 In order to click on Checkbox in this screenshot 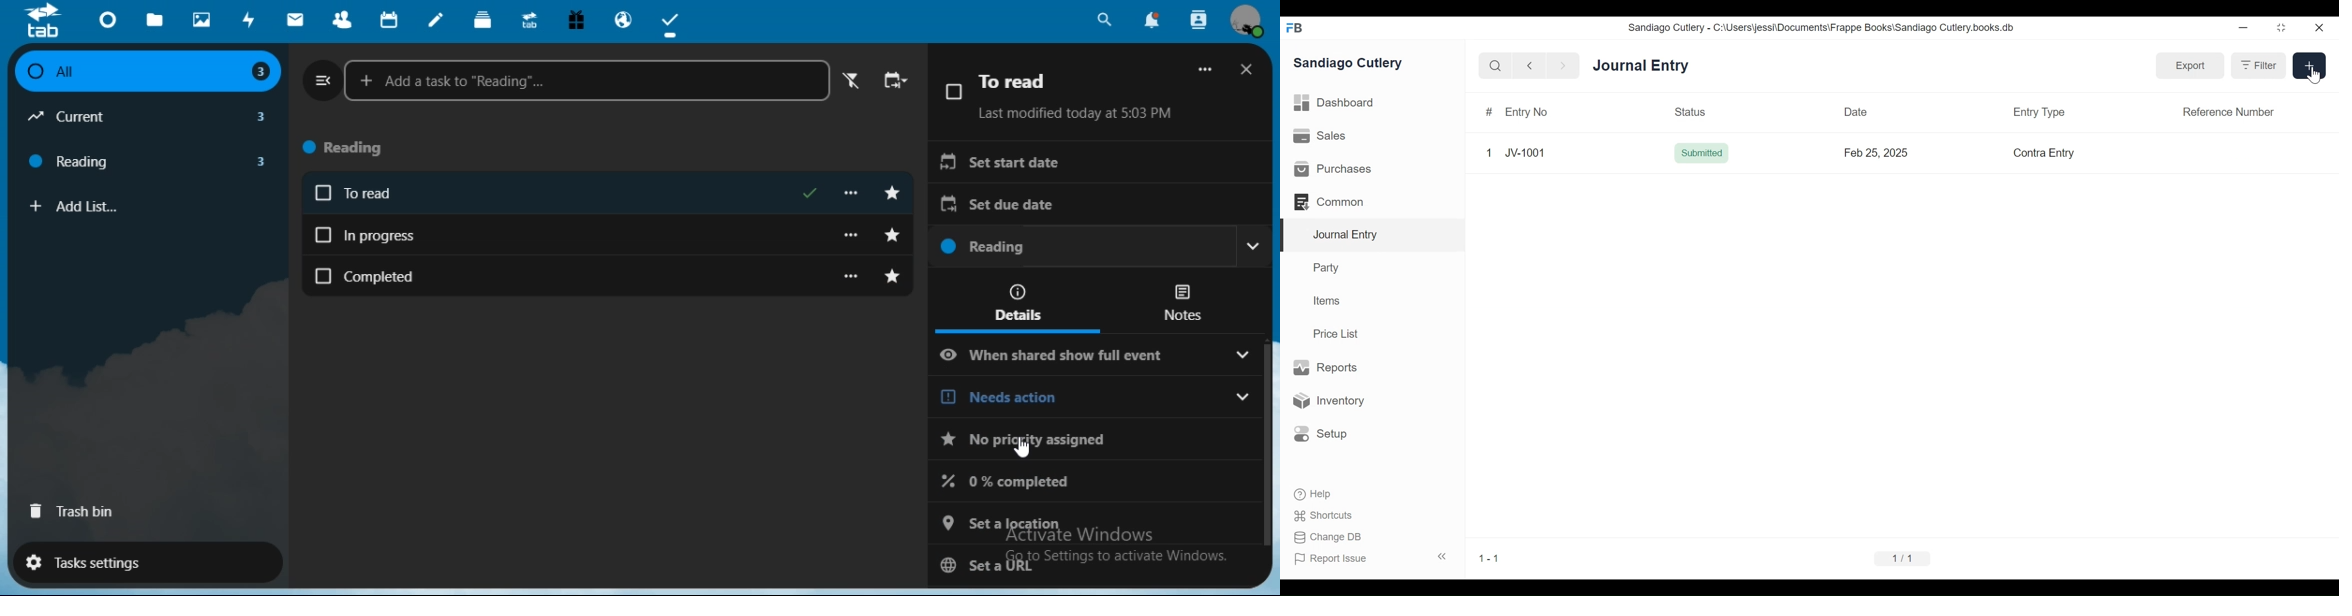, I will do `click(323, 276)`.